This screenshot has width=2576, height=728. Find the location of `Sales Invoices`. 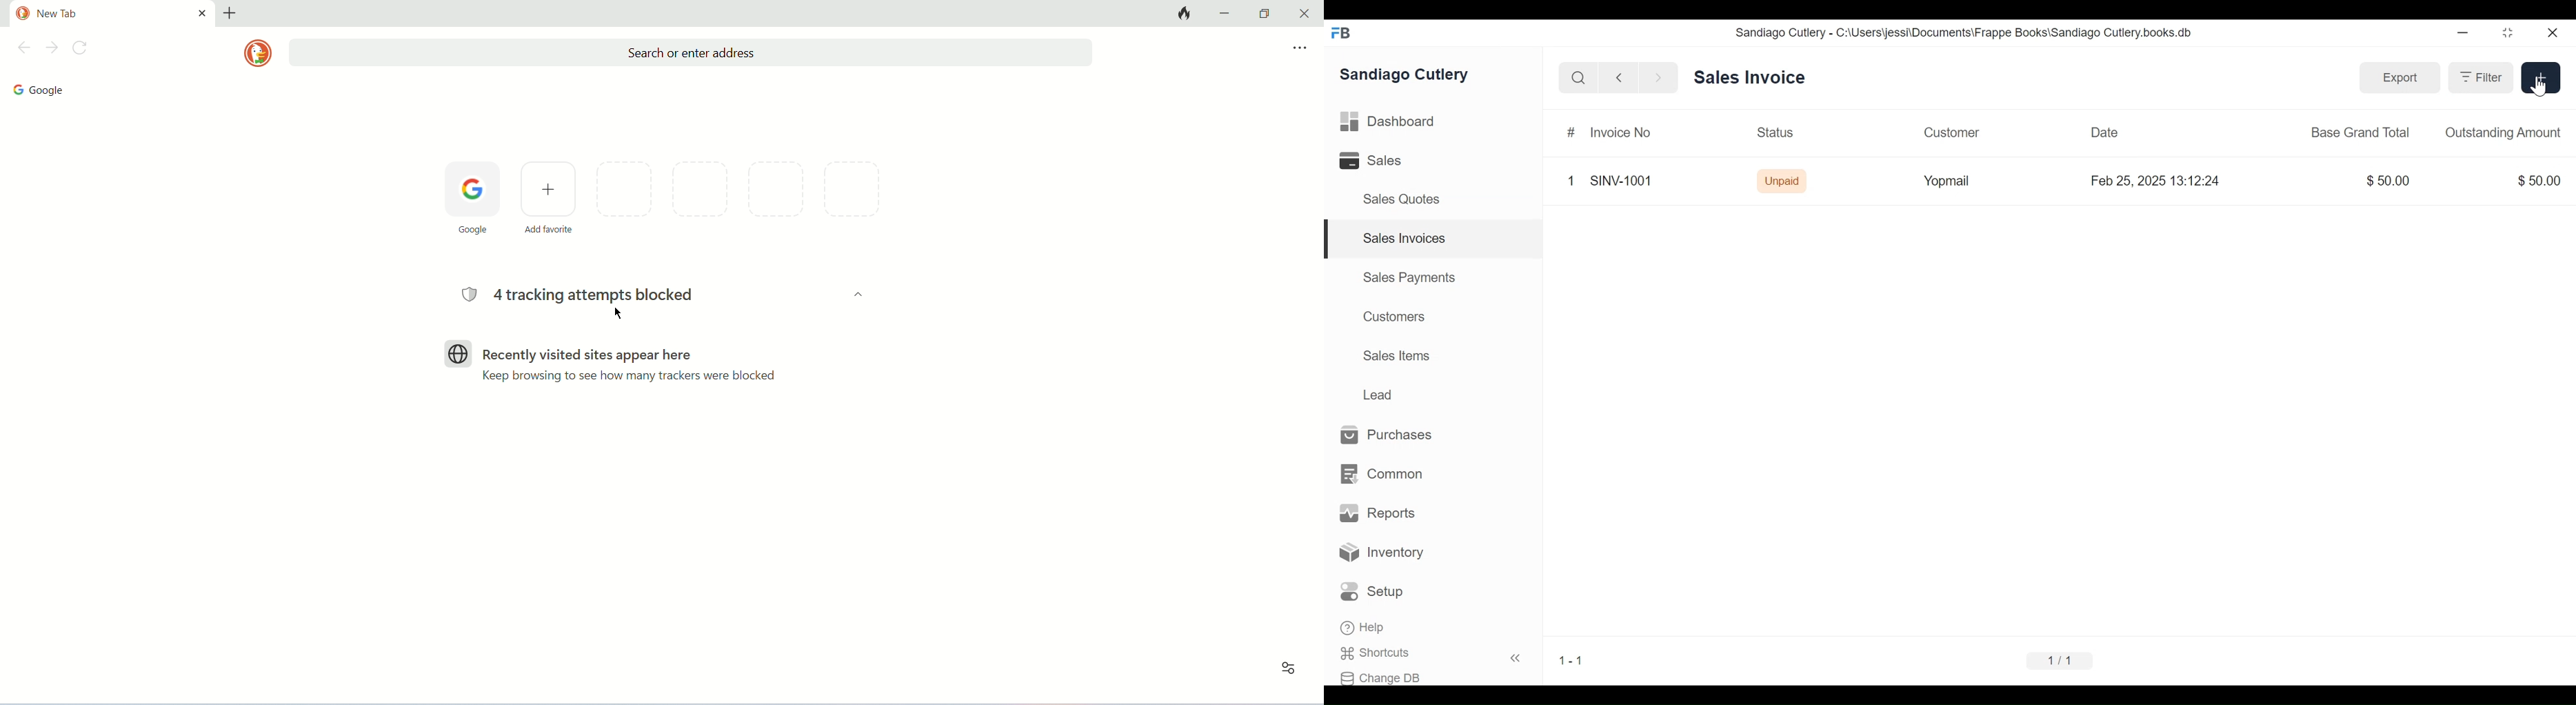

Sales Invoices is located at coordinates (1405, 239).